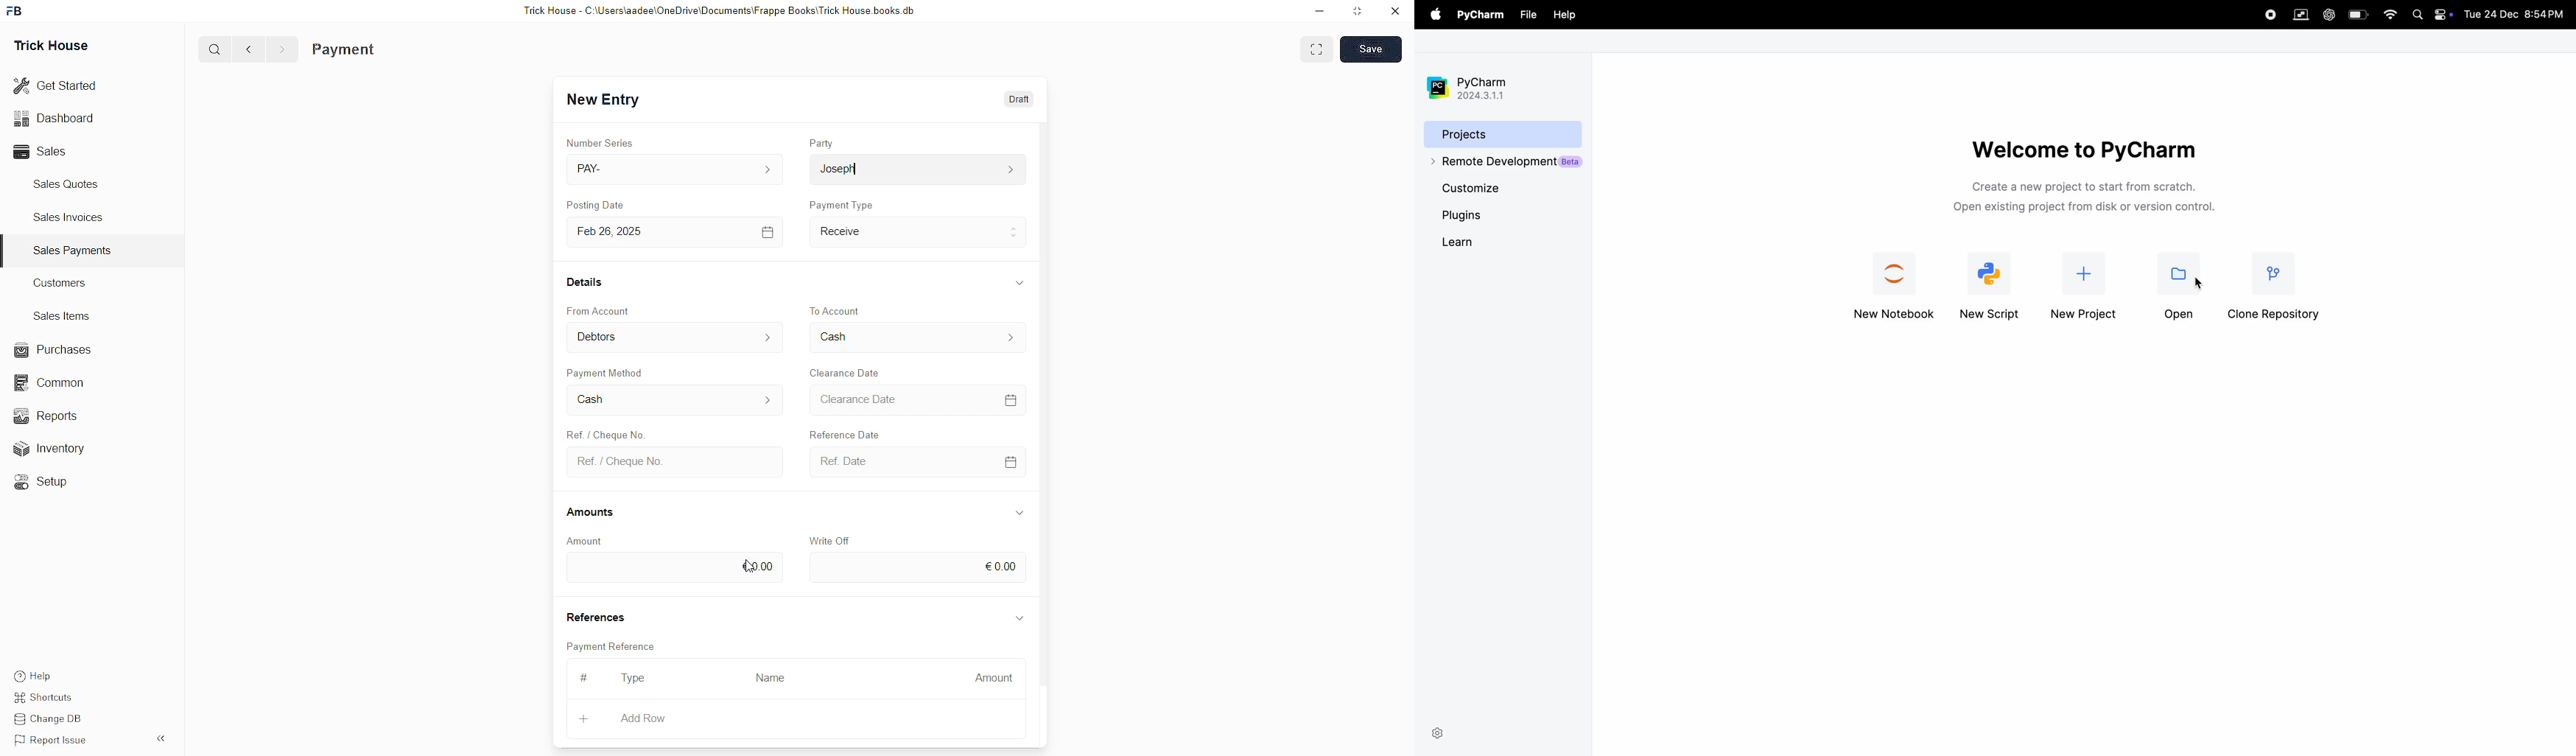 The width and height of the screenshot is (2576, 756). I want to click on minimize, so click(1320, 12).